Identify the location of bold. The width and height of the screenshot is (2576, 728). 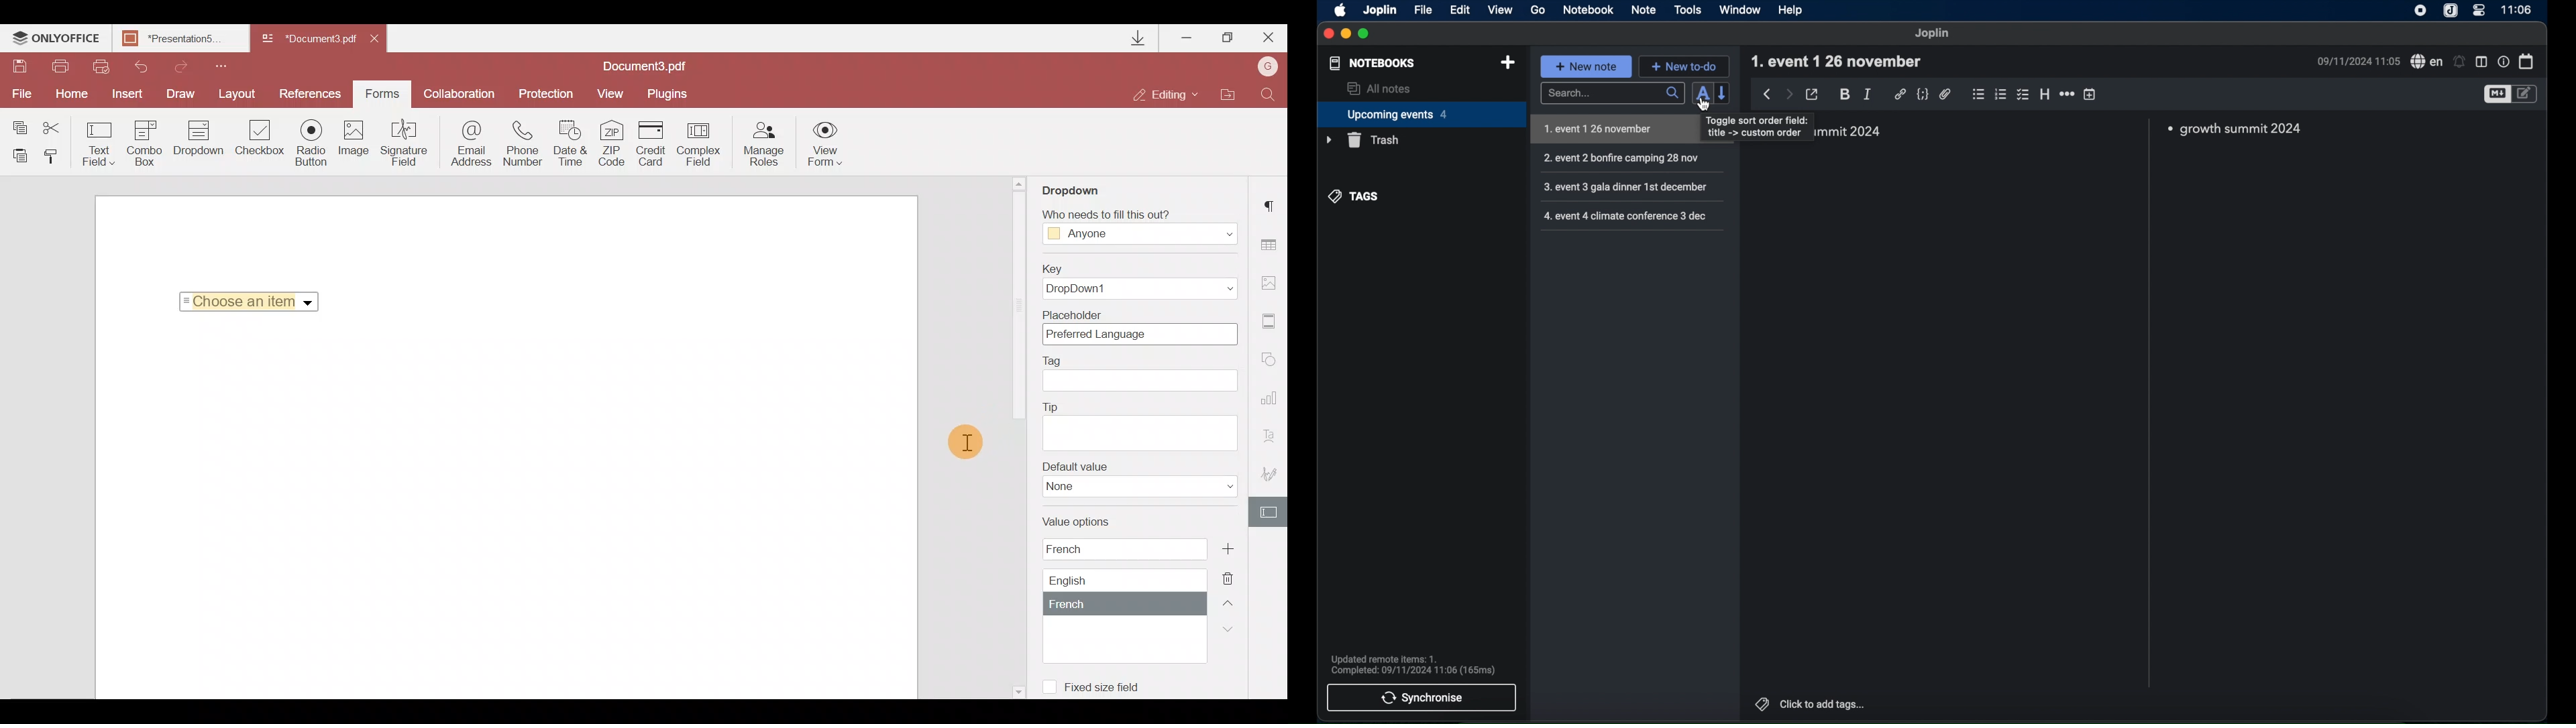
(1844, 95).